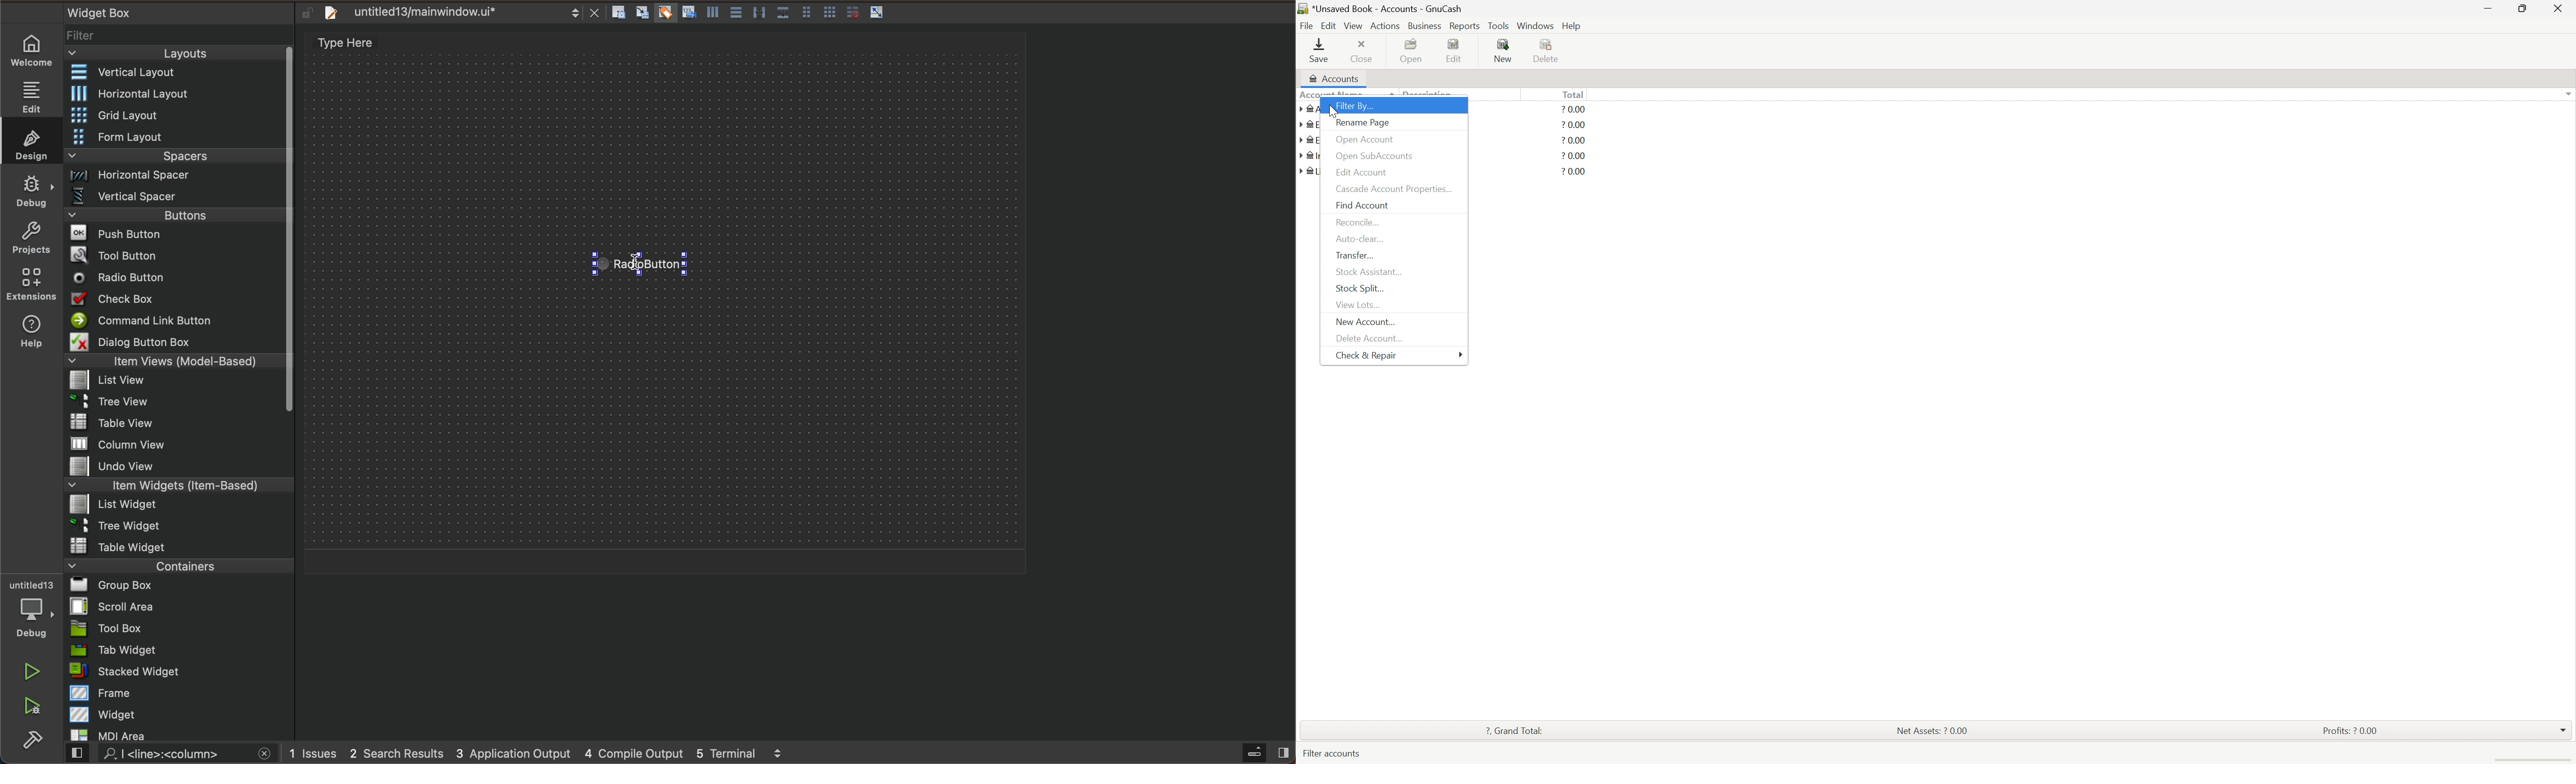 This screenshot has height=784, width=2576. What do you see at coordinates (1463, 26) in the screenshot?
I see `Reports` at bounding box center [1463, 26].